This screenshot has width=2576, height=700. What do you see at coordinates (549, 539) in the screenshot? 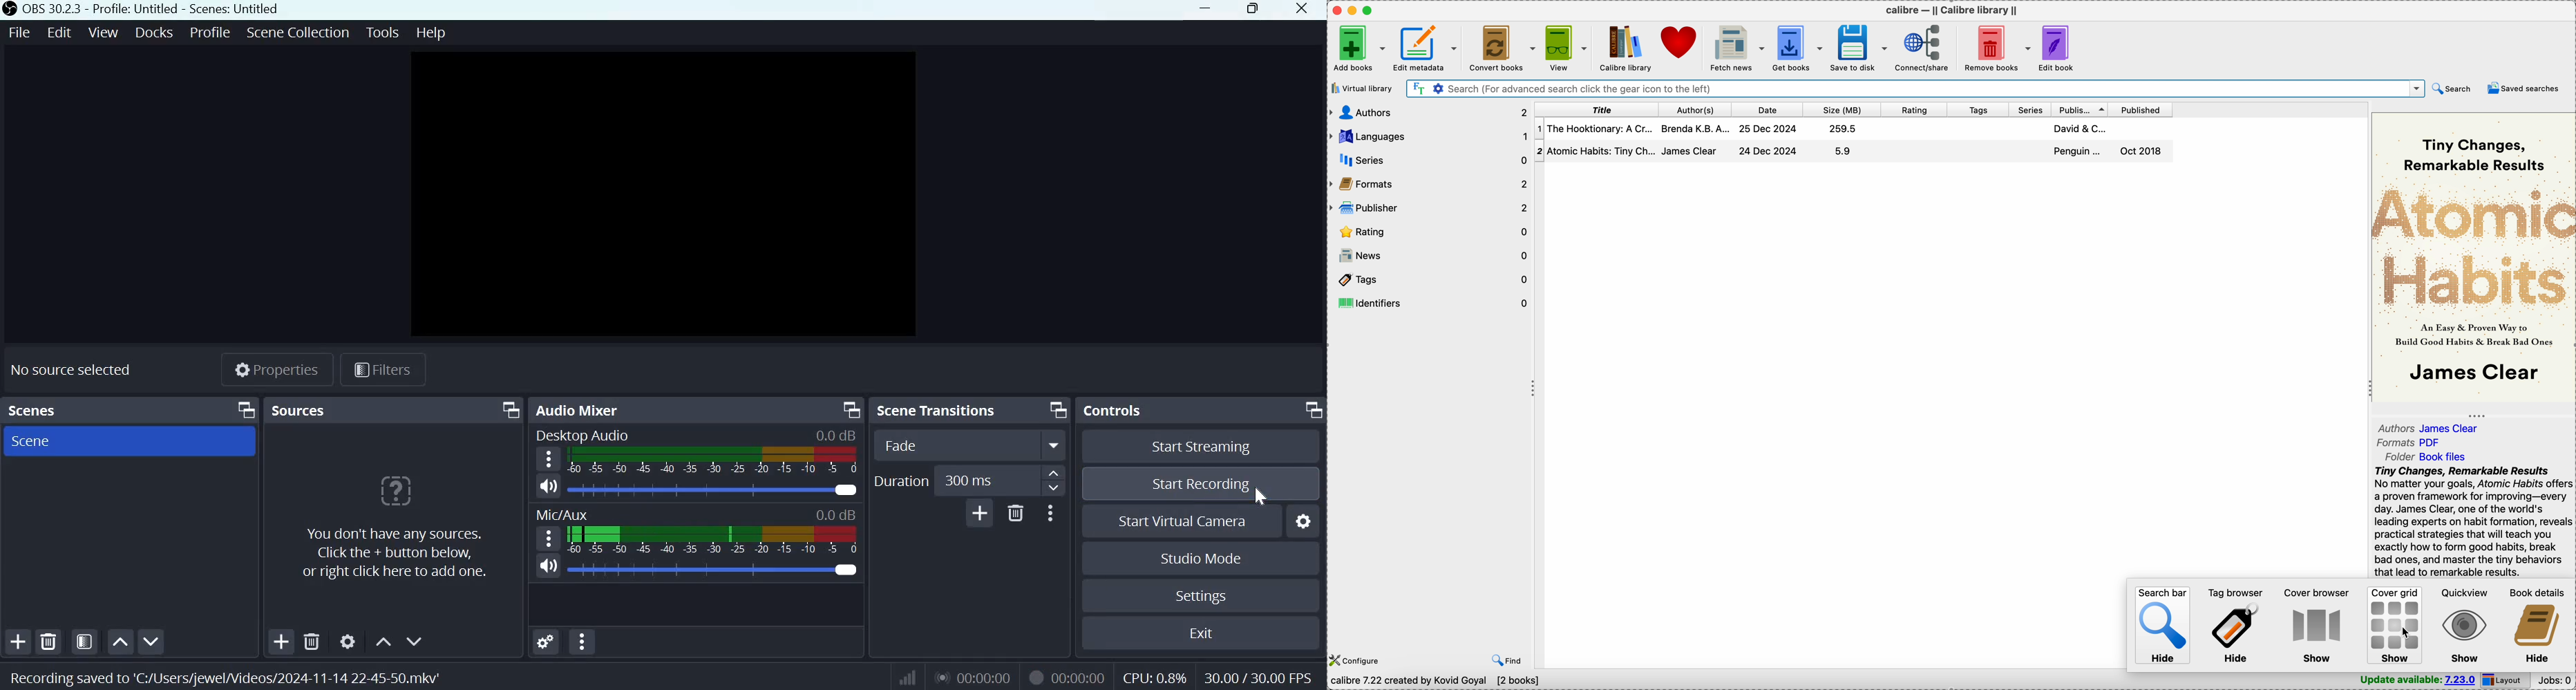
I see `Speaker Icon` at bounding box center [549, 539].